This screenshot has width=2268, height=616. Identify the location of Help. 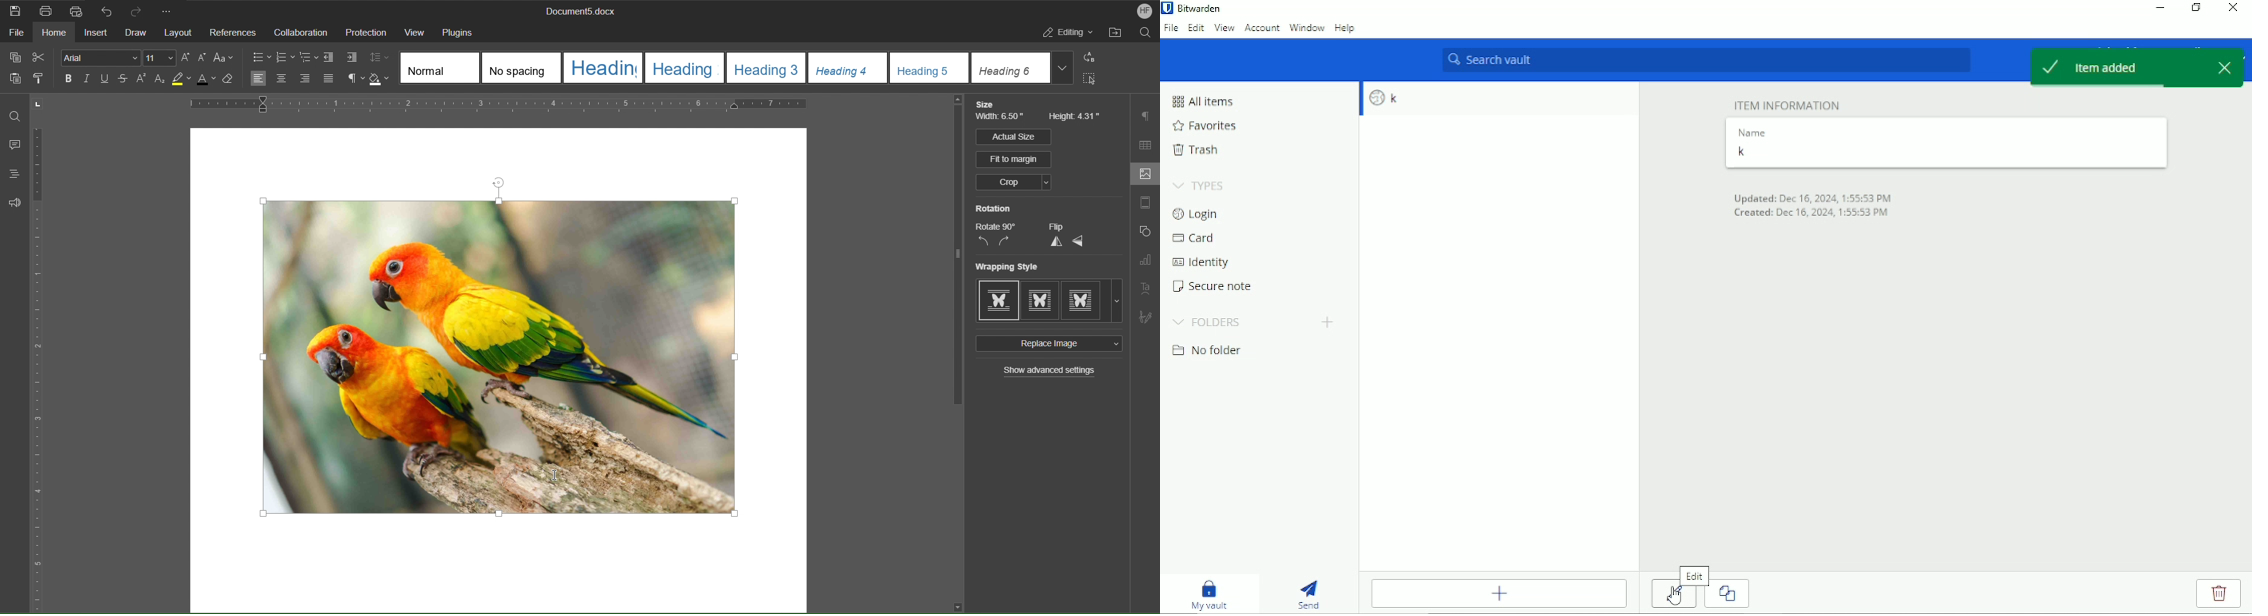
(1344, 27).